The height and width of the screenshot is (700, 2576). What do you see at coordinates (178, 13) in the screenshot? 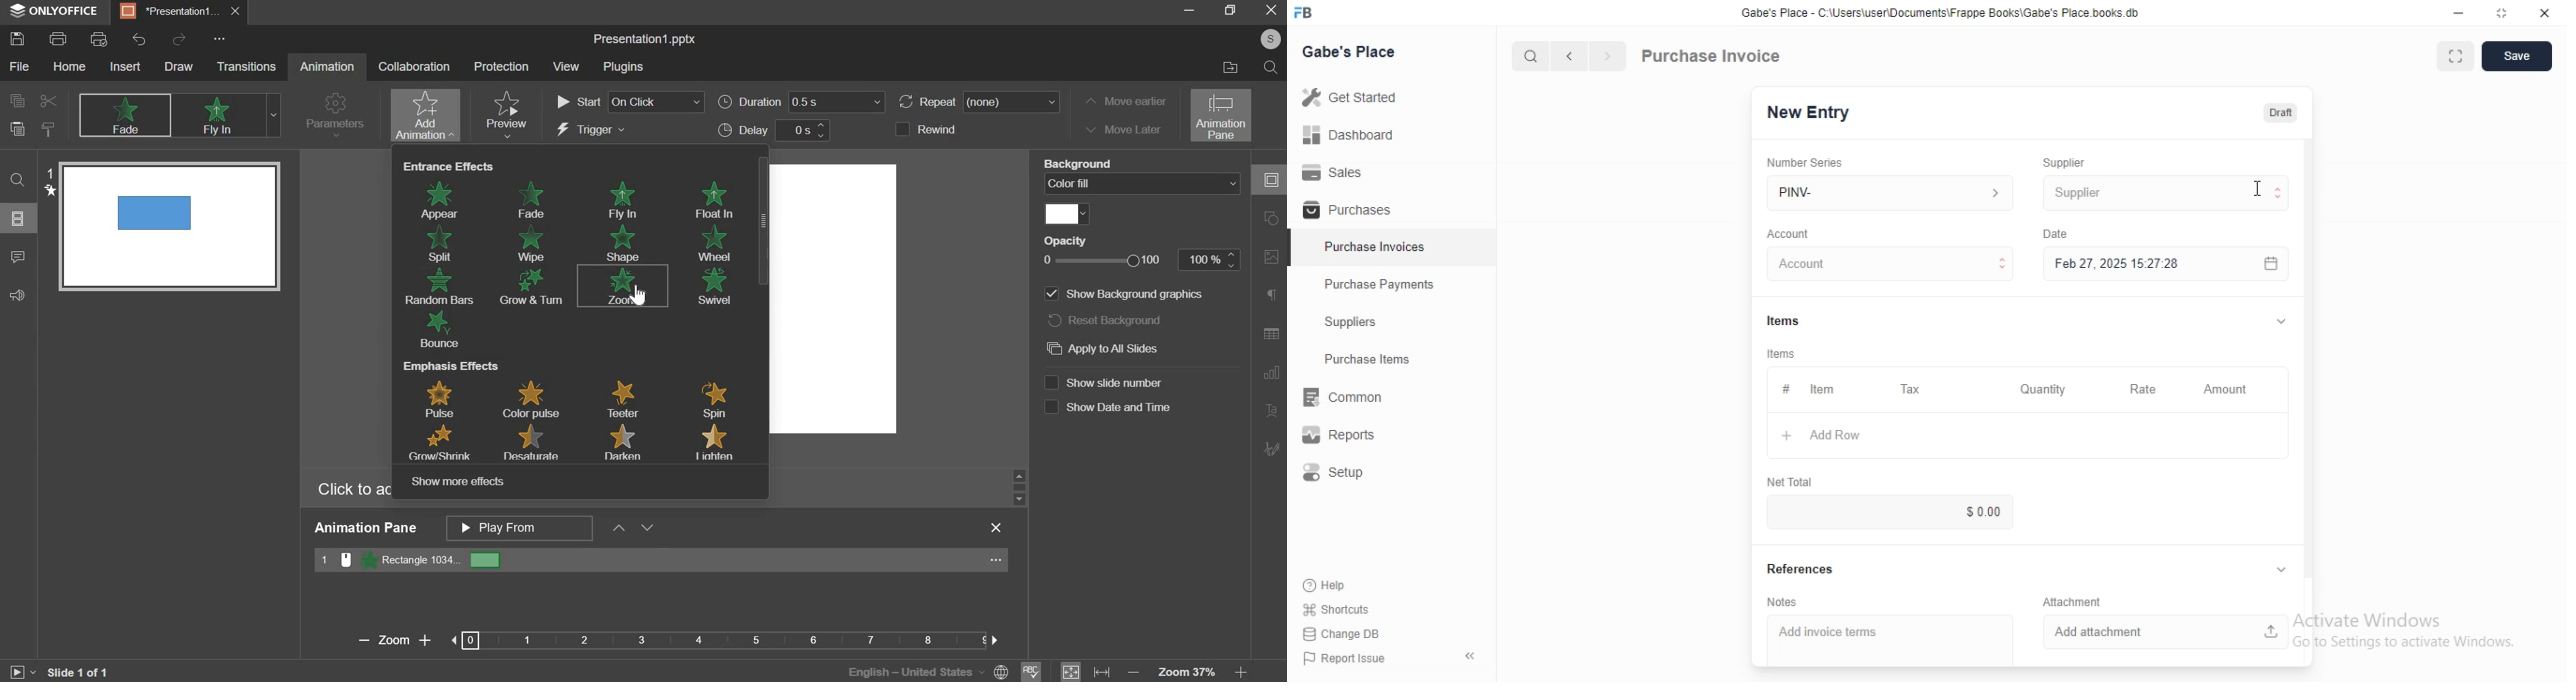
I see `presentation` at bounding box center [178, 13].